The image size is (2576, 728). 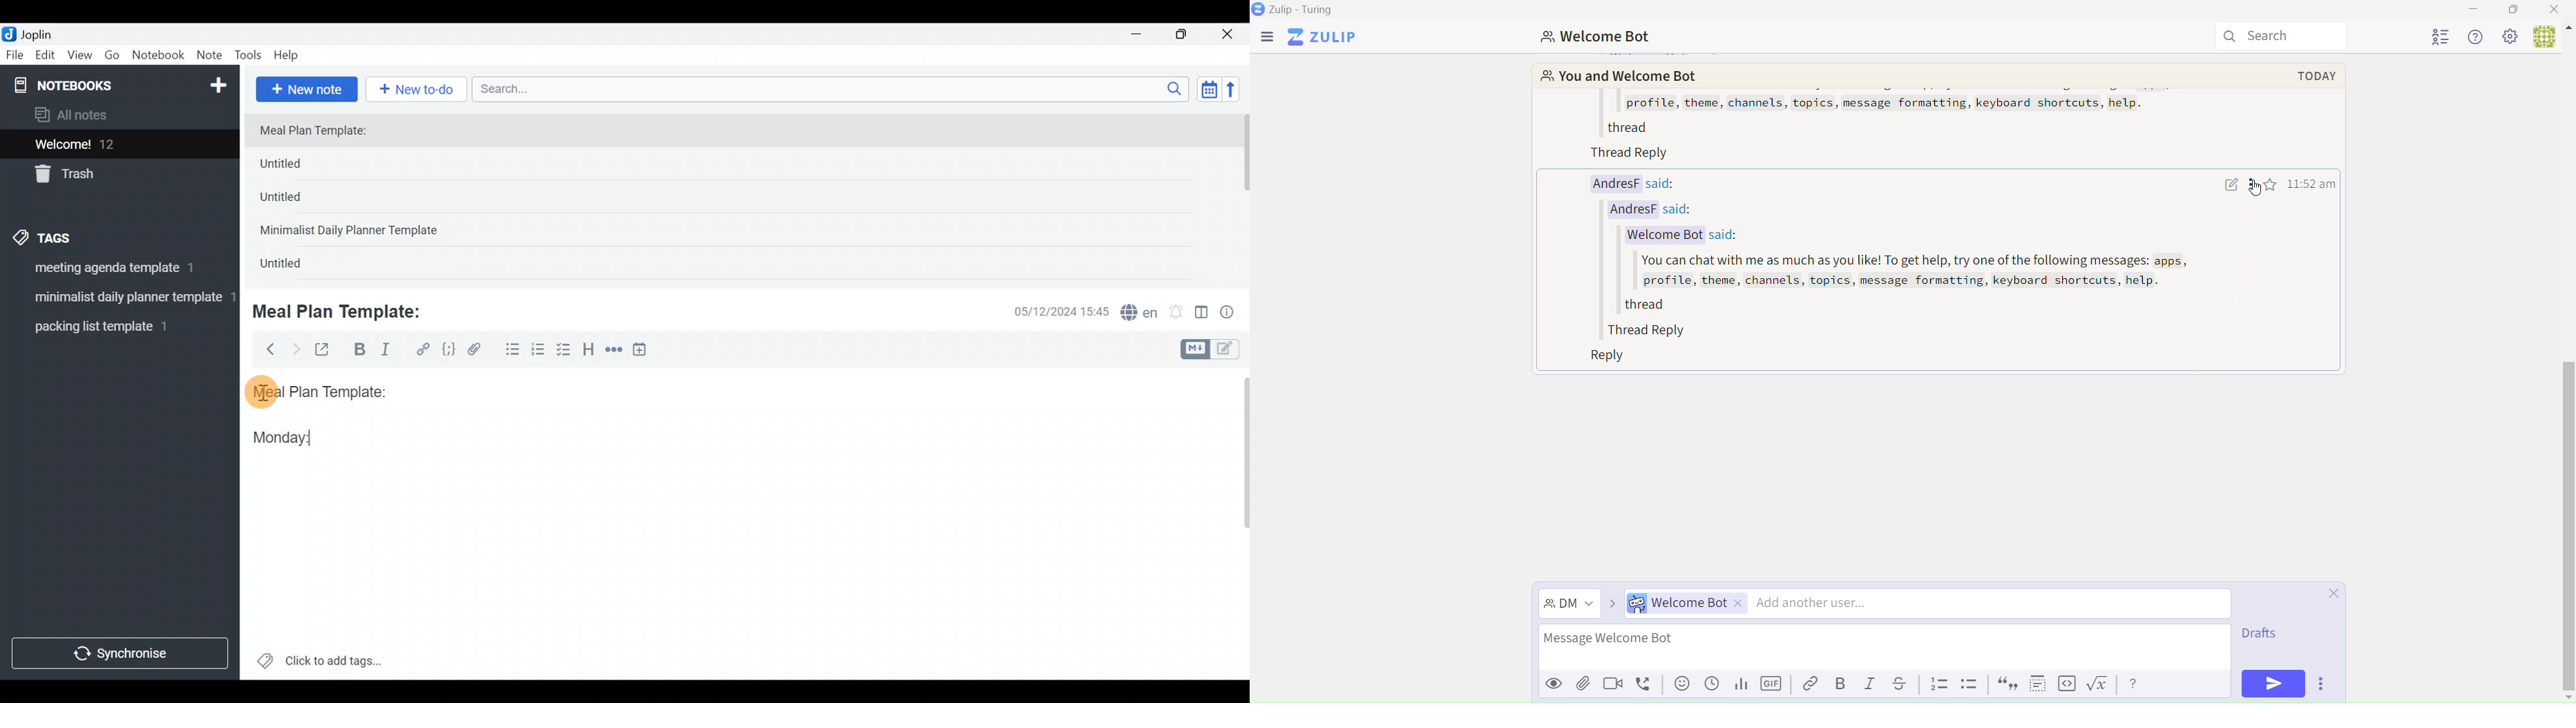 I want to click on Meal plan template, so click(x=315, y=390).